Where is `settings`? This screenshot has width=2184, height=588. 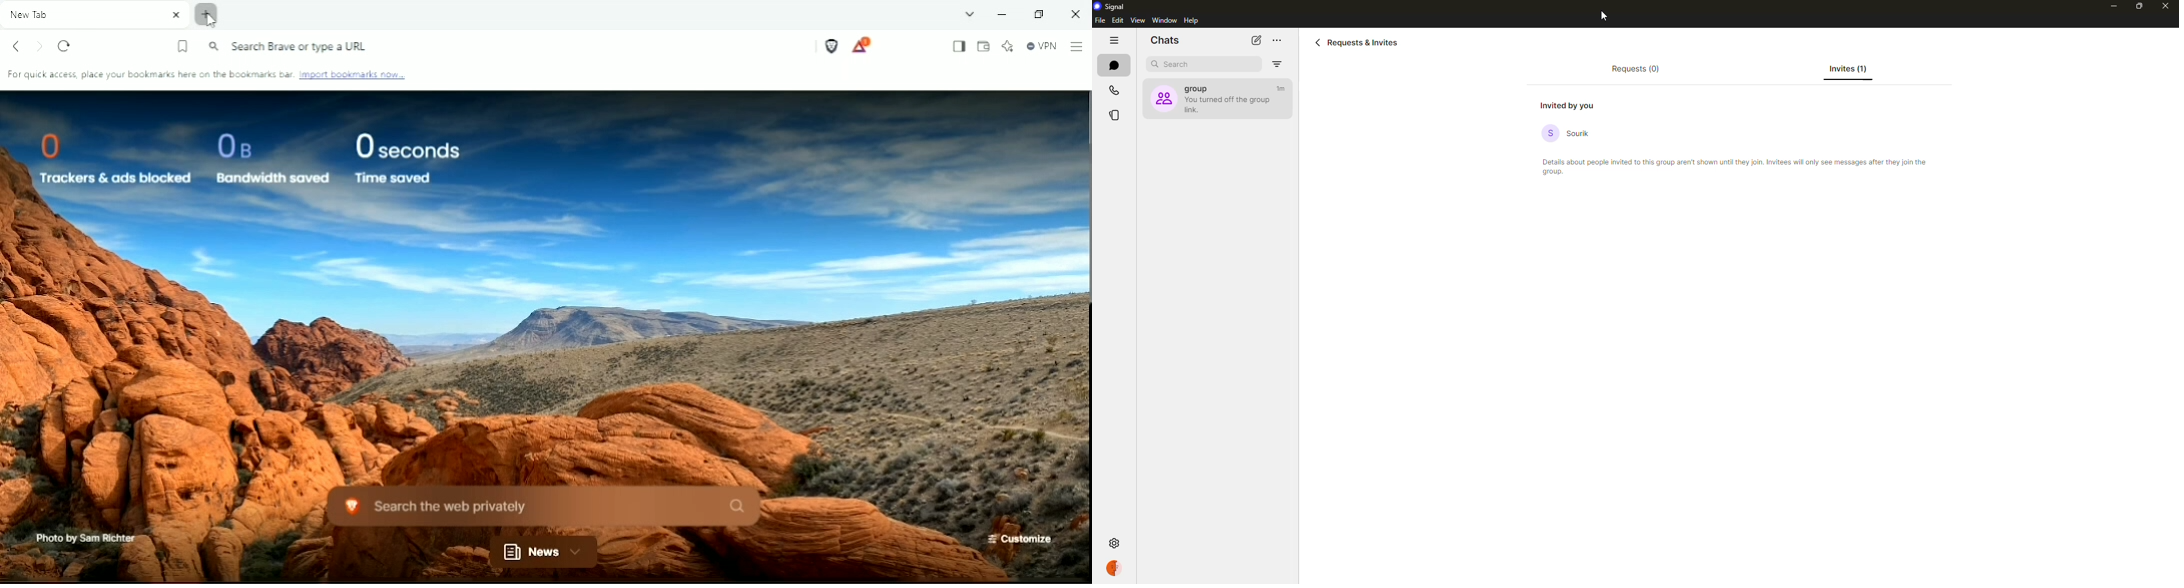
settings is located at coordinates (1114, 542).